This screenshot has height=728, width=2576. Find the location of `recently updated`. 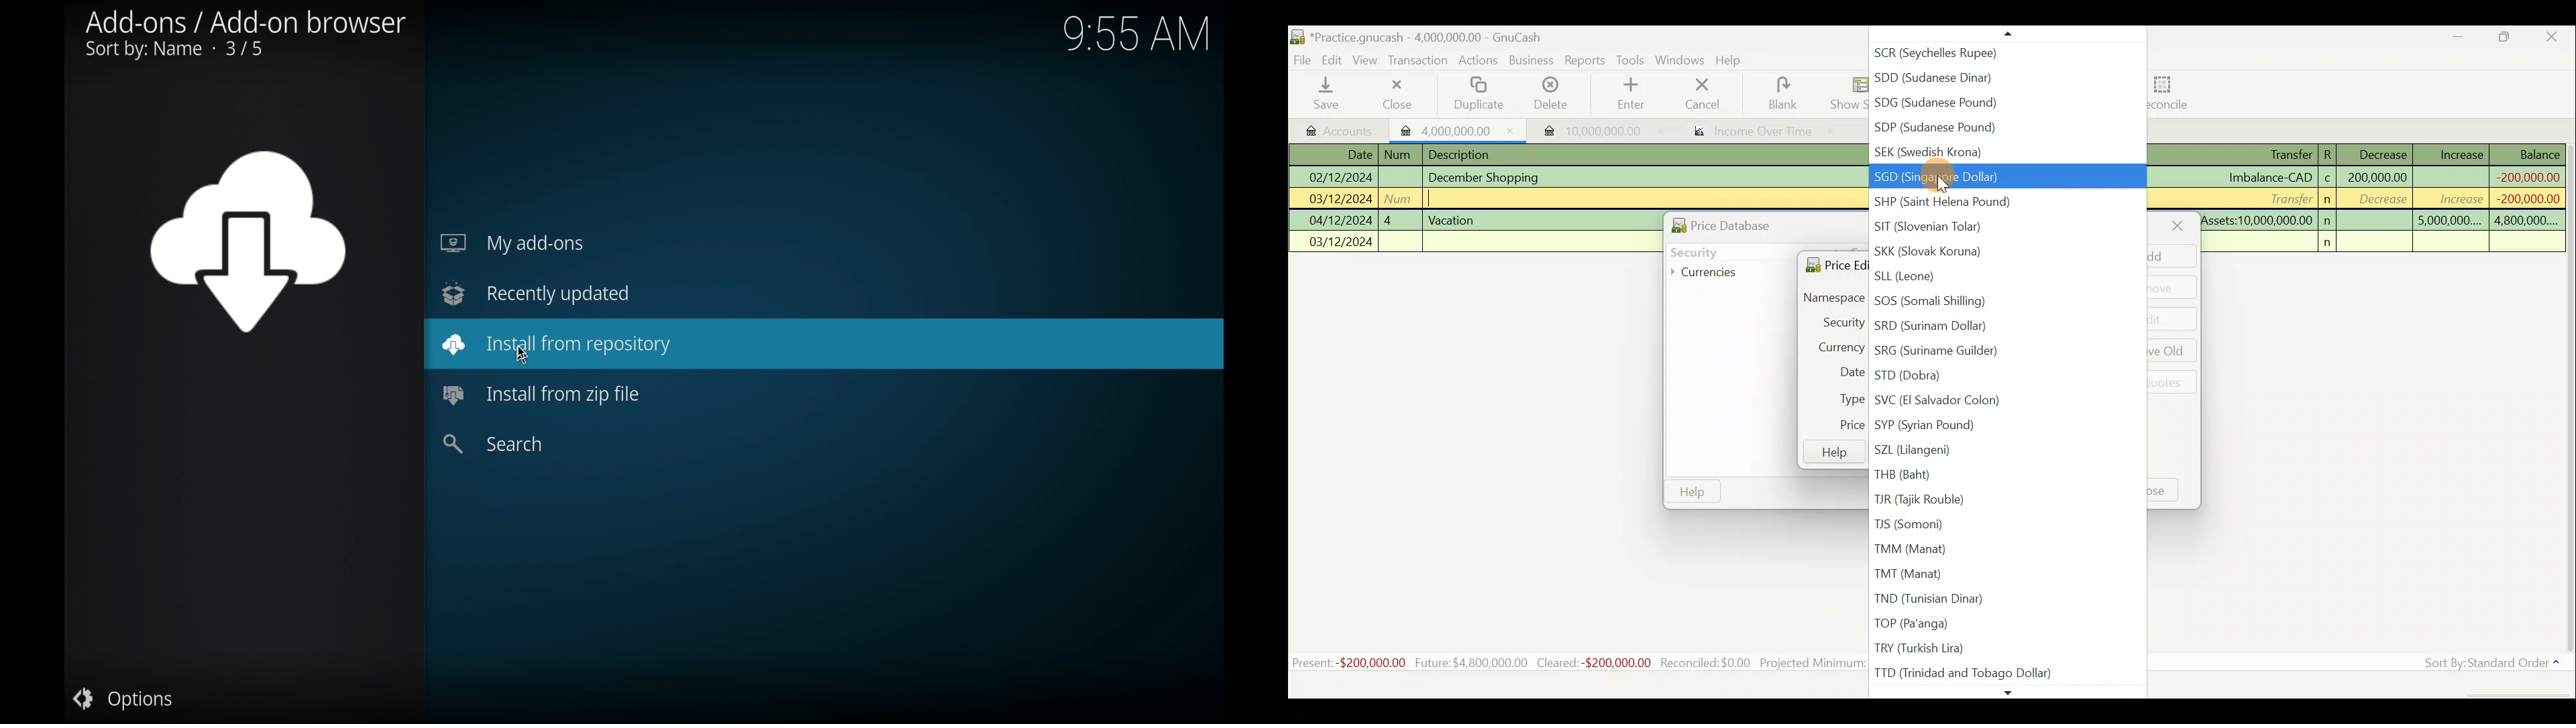

recently updated is located at coordinates (535, 292).